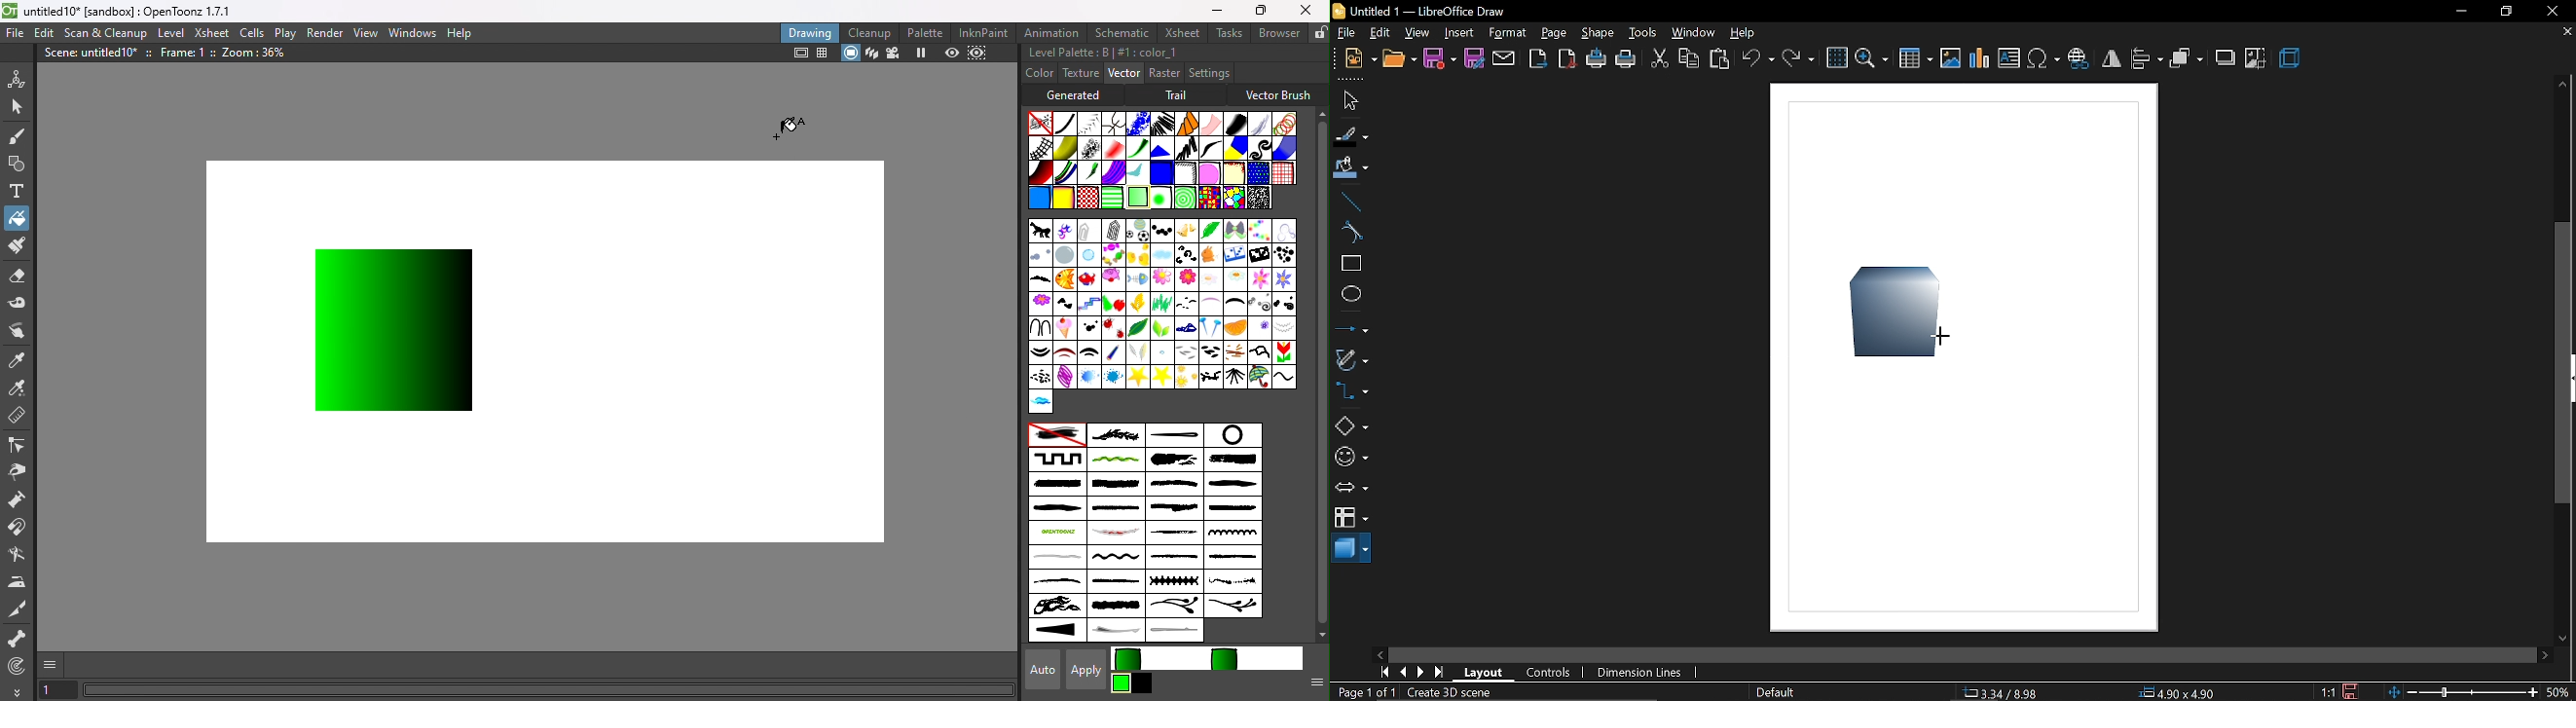 The width and height of the screenshot is (2576, 728). Describe the element at coordinates (1345, 33) in the screenshot. I see `file` at that location.